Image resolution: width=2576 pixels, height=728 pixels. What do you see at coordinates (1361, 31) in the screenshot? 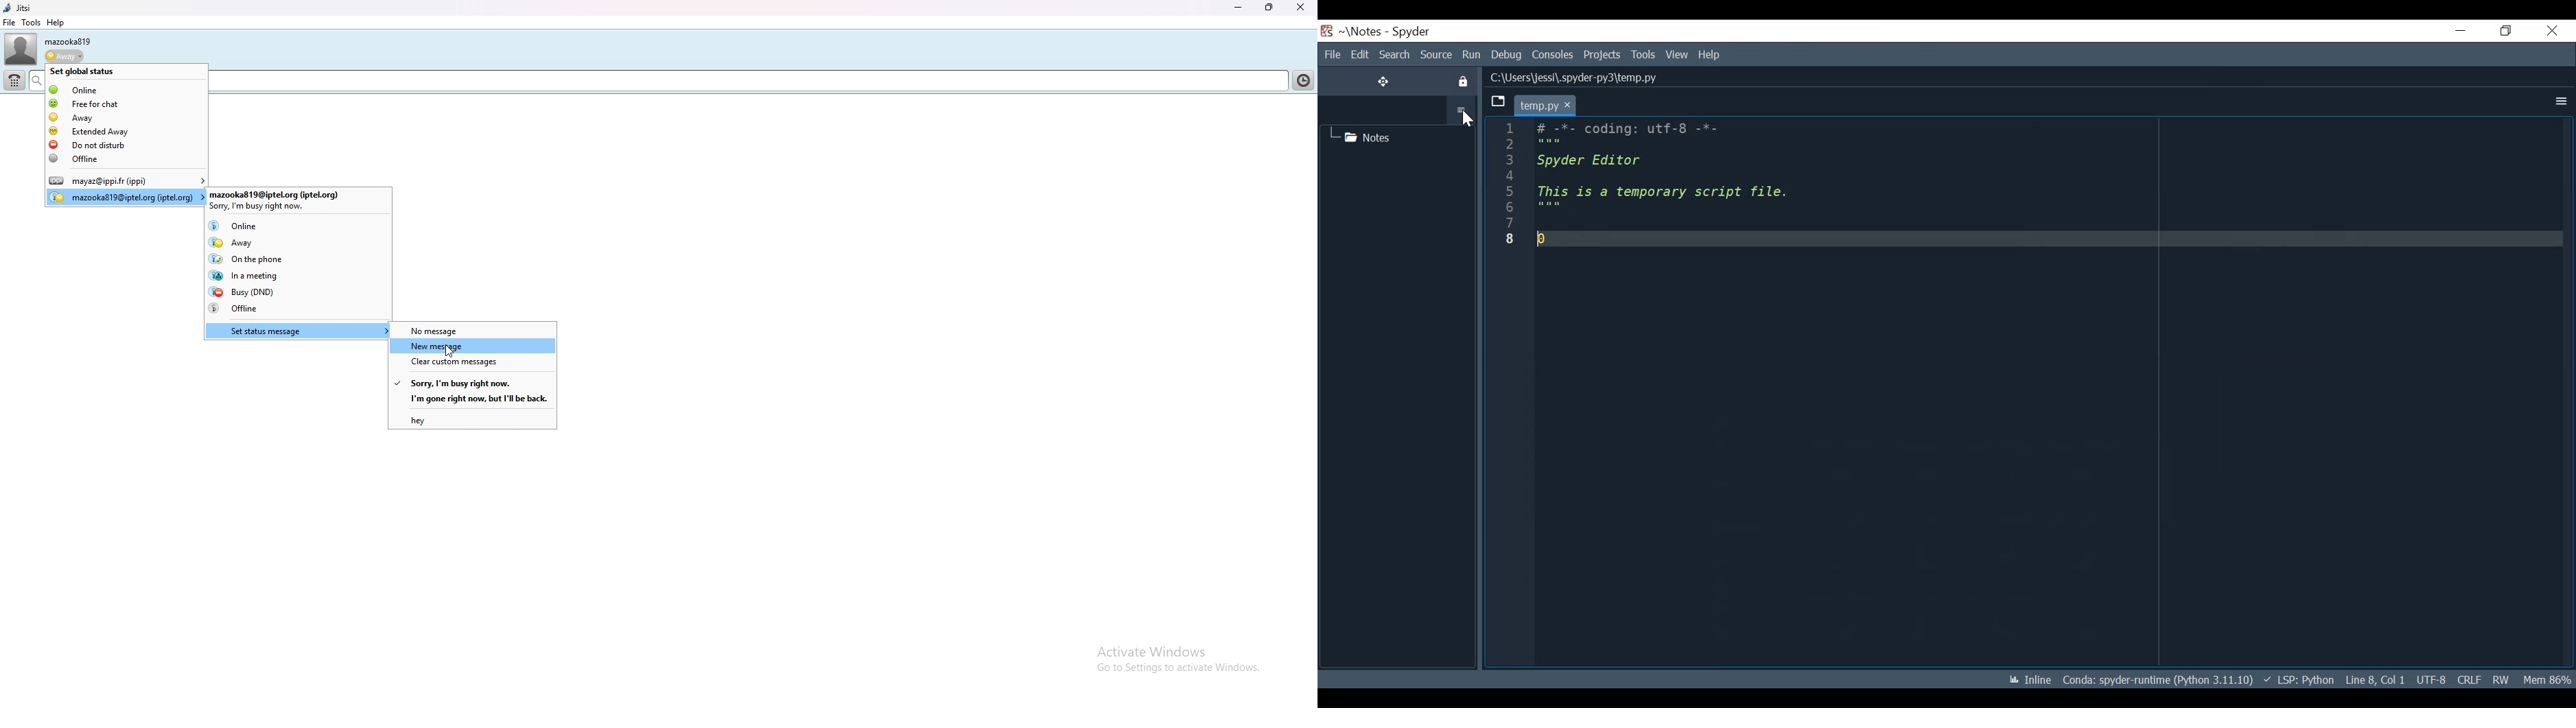
I see `Project Name` at bounding box center [1361, 31].